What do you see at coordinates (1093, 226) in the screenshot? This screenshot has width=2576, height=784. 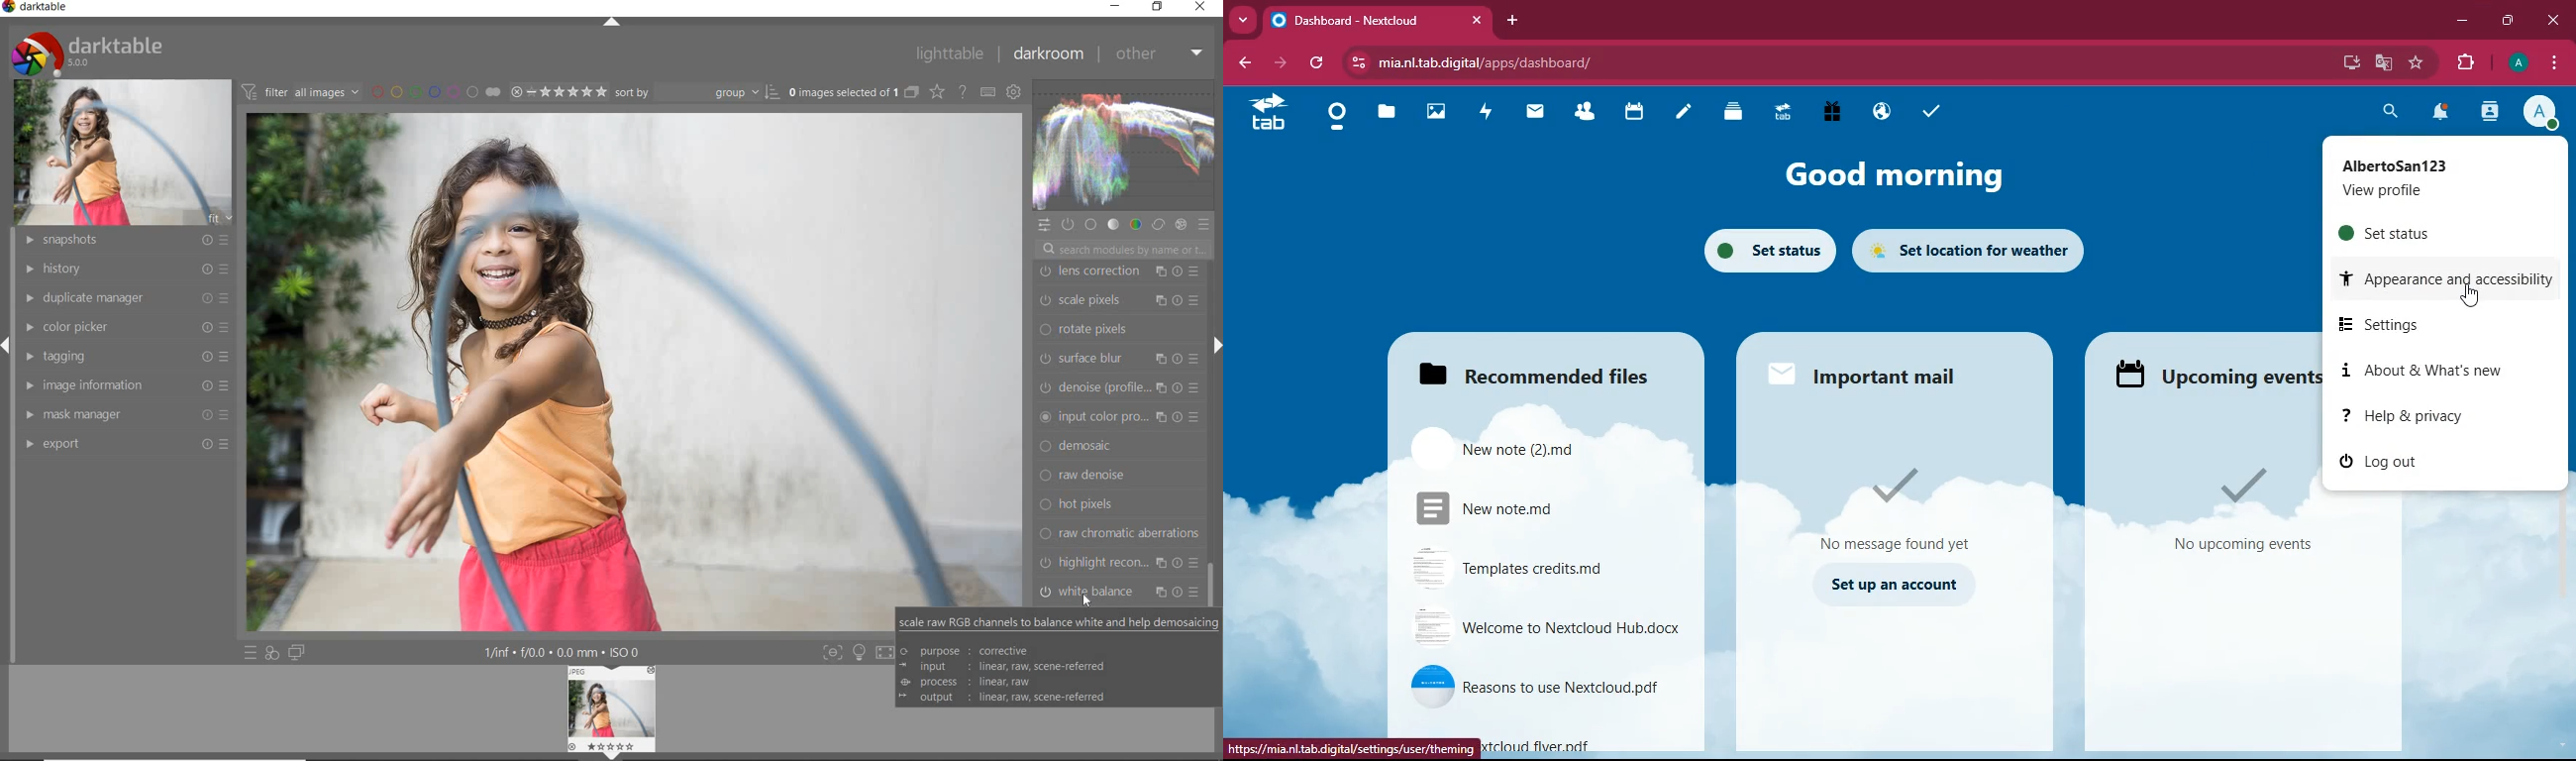 I see `base` at bounding box center [1093, 226].